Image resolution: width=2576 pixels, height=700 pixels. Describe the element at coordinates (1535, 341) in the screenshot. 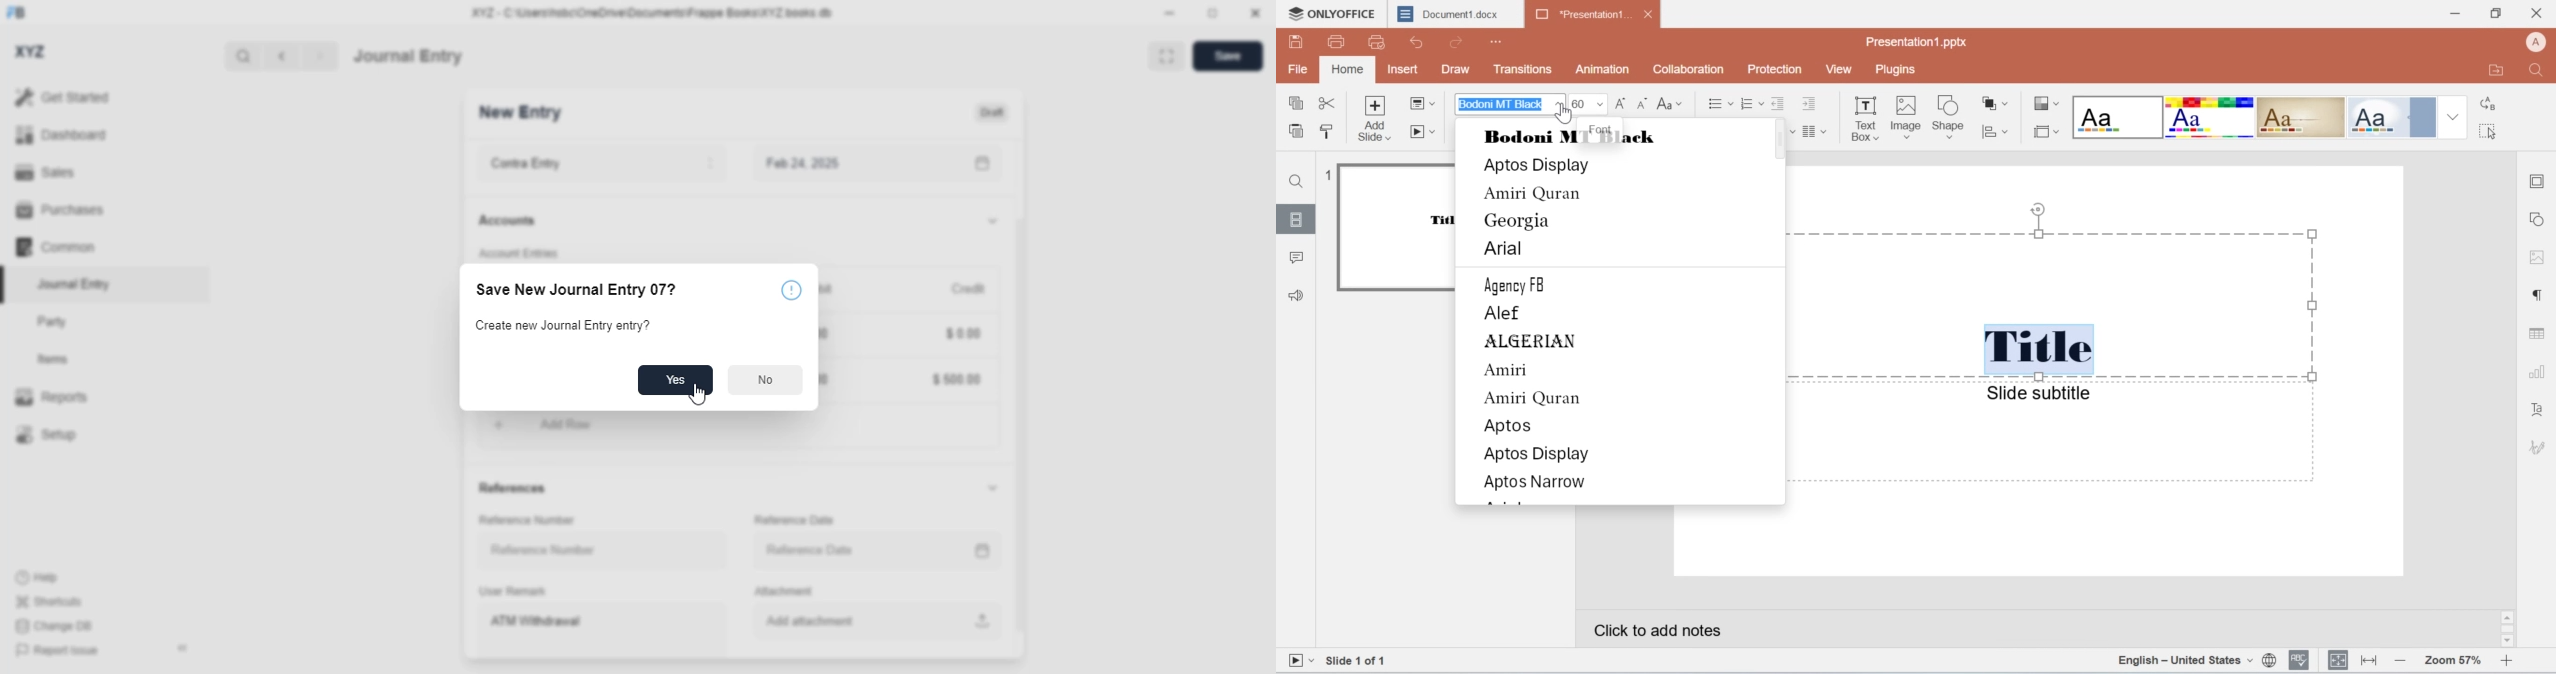

I see `ALGERIAN` at that location.